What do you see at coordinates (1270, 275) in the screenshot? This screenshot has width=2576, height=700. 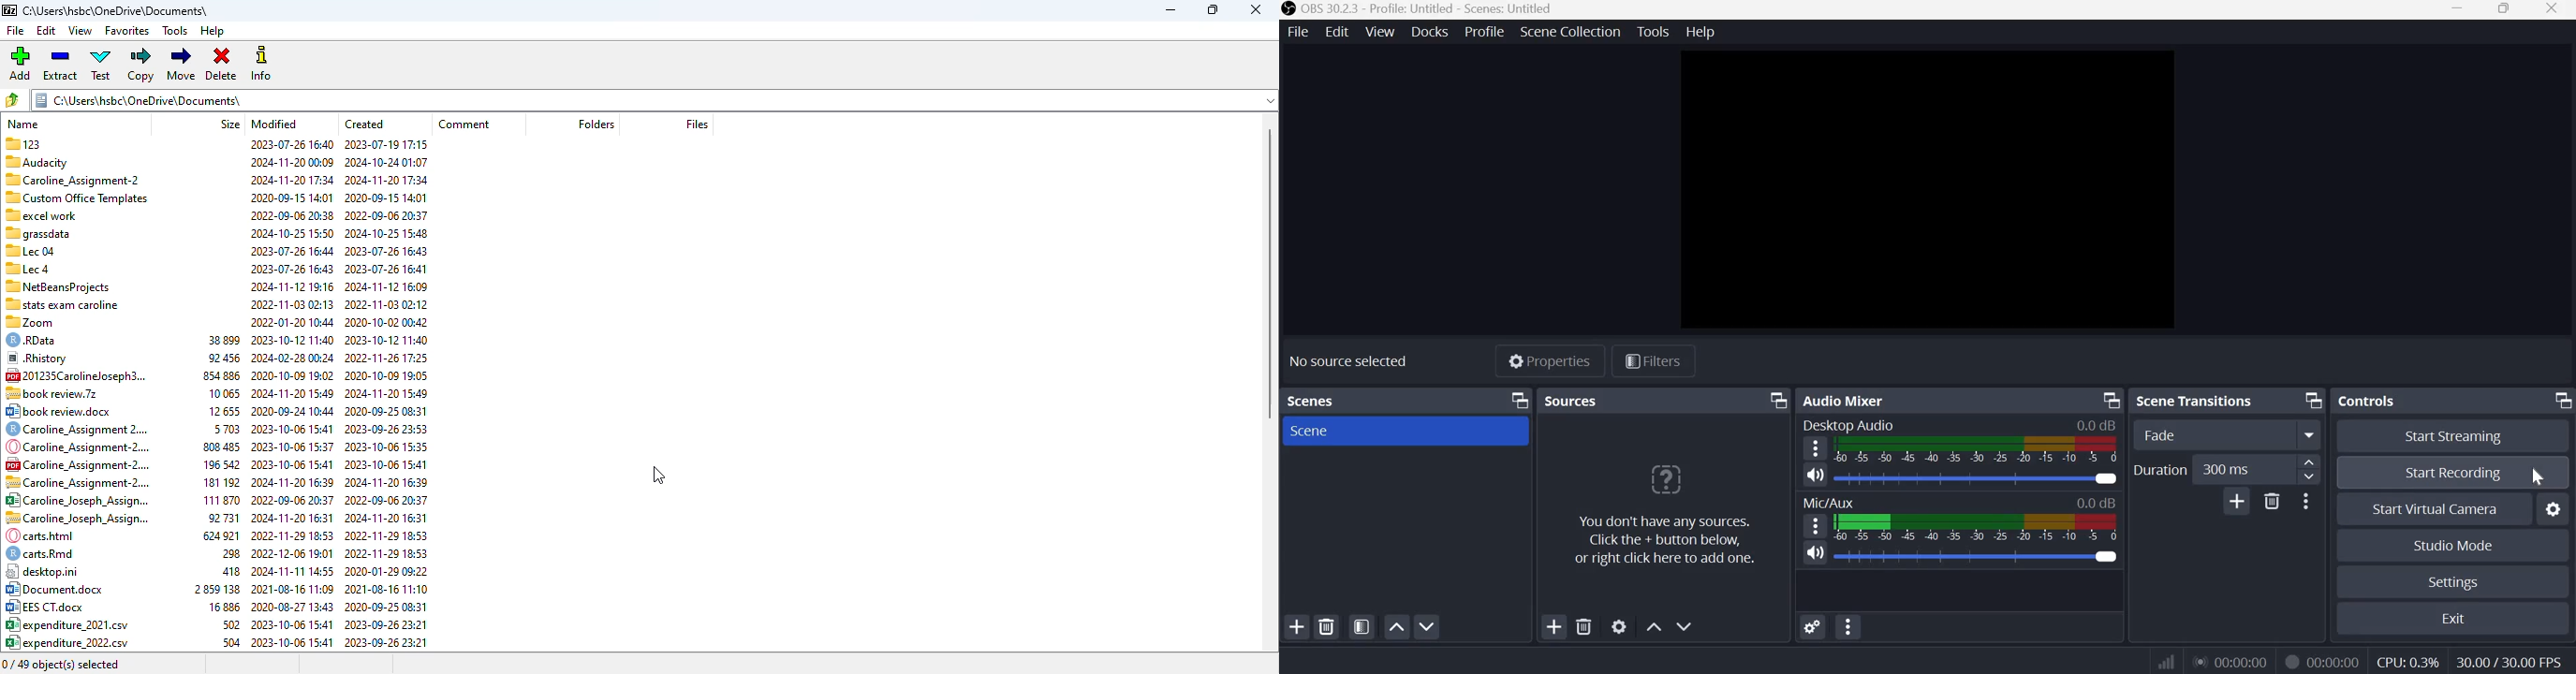 I see `vertical scroll bar` at bounding box center [1270, 275].